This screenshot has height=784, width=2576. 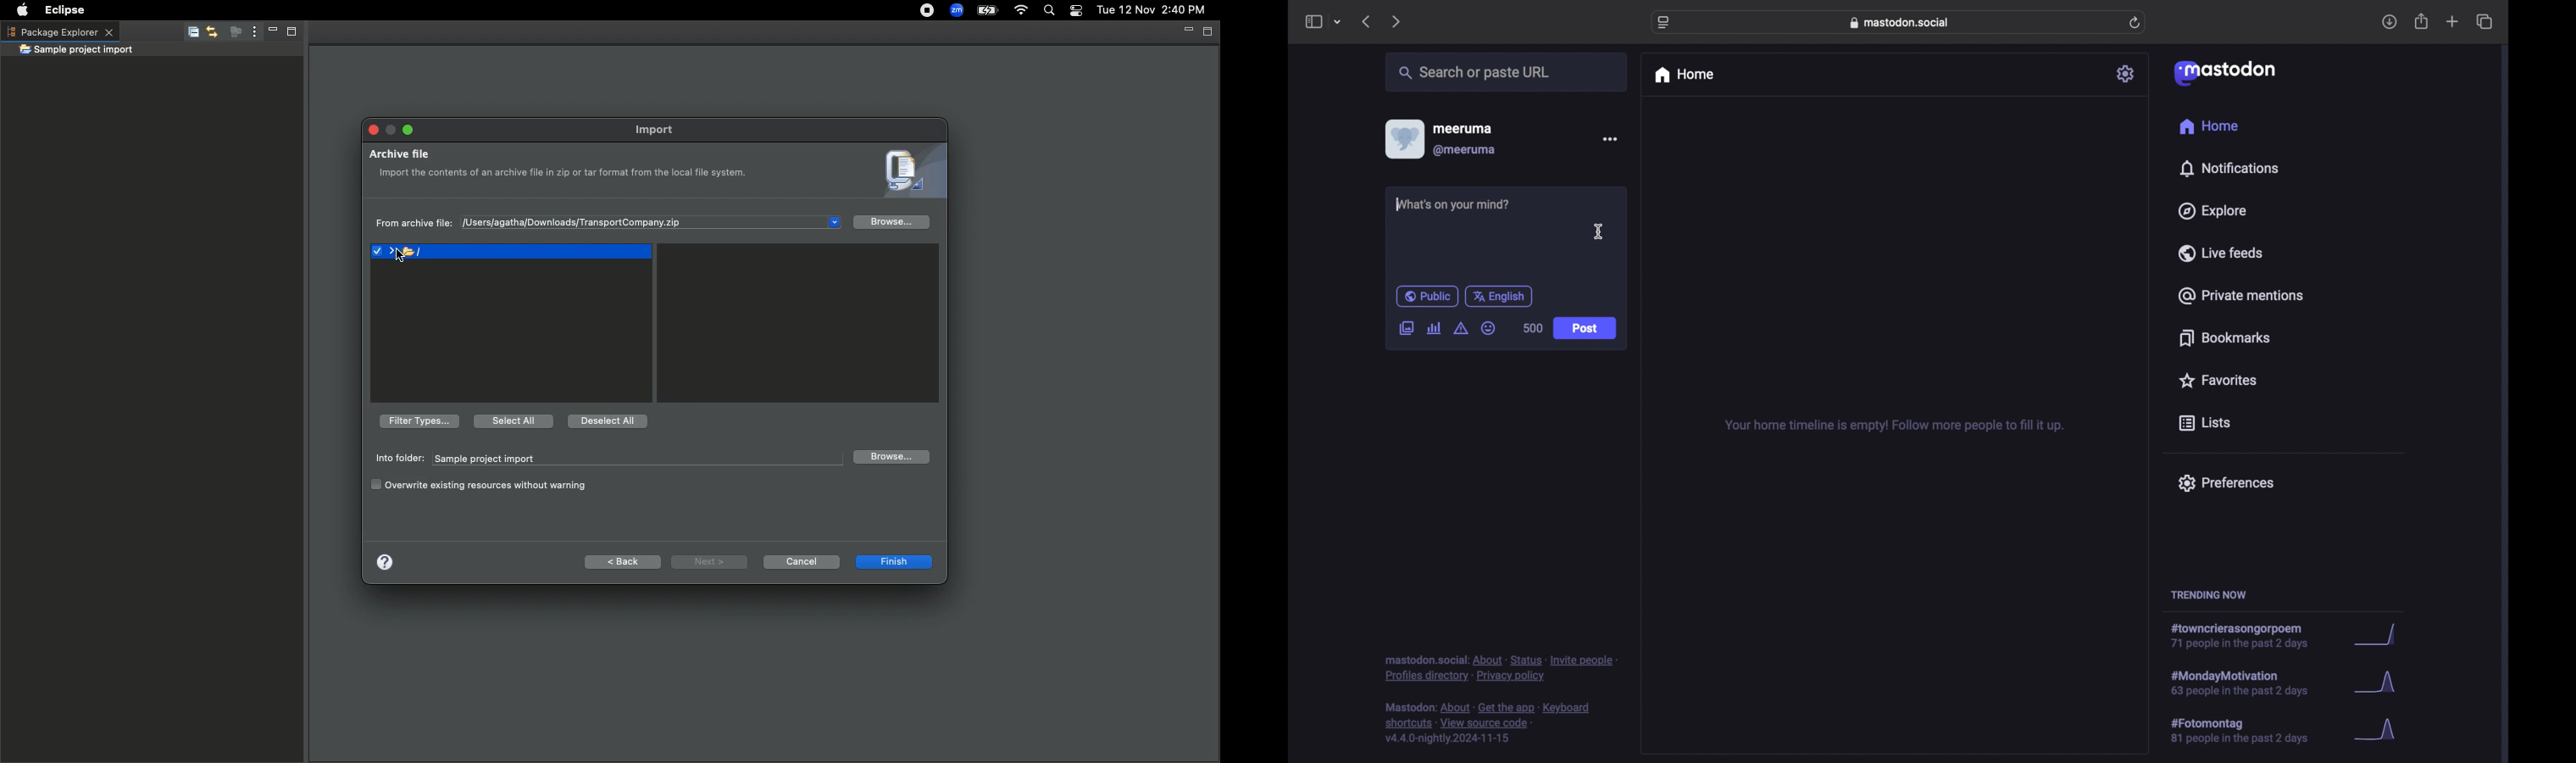 I want to click on display picture, so click(x=1403, y=139).